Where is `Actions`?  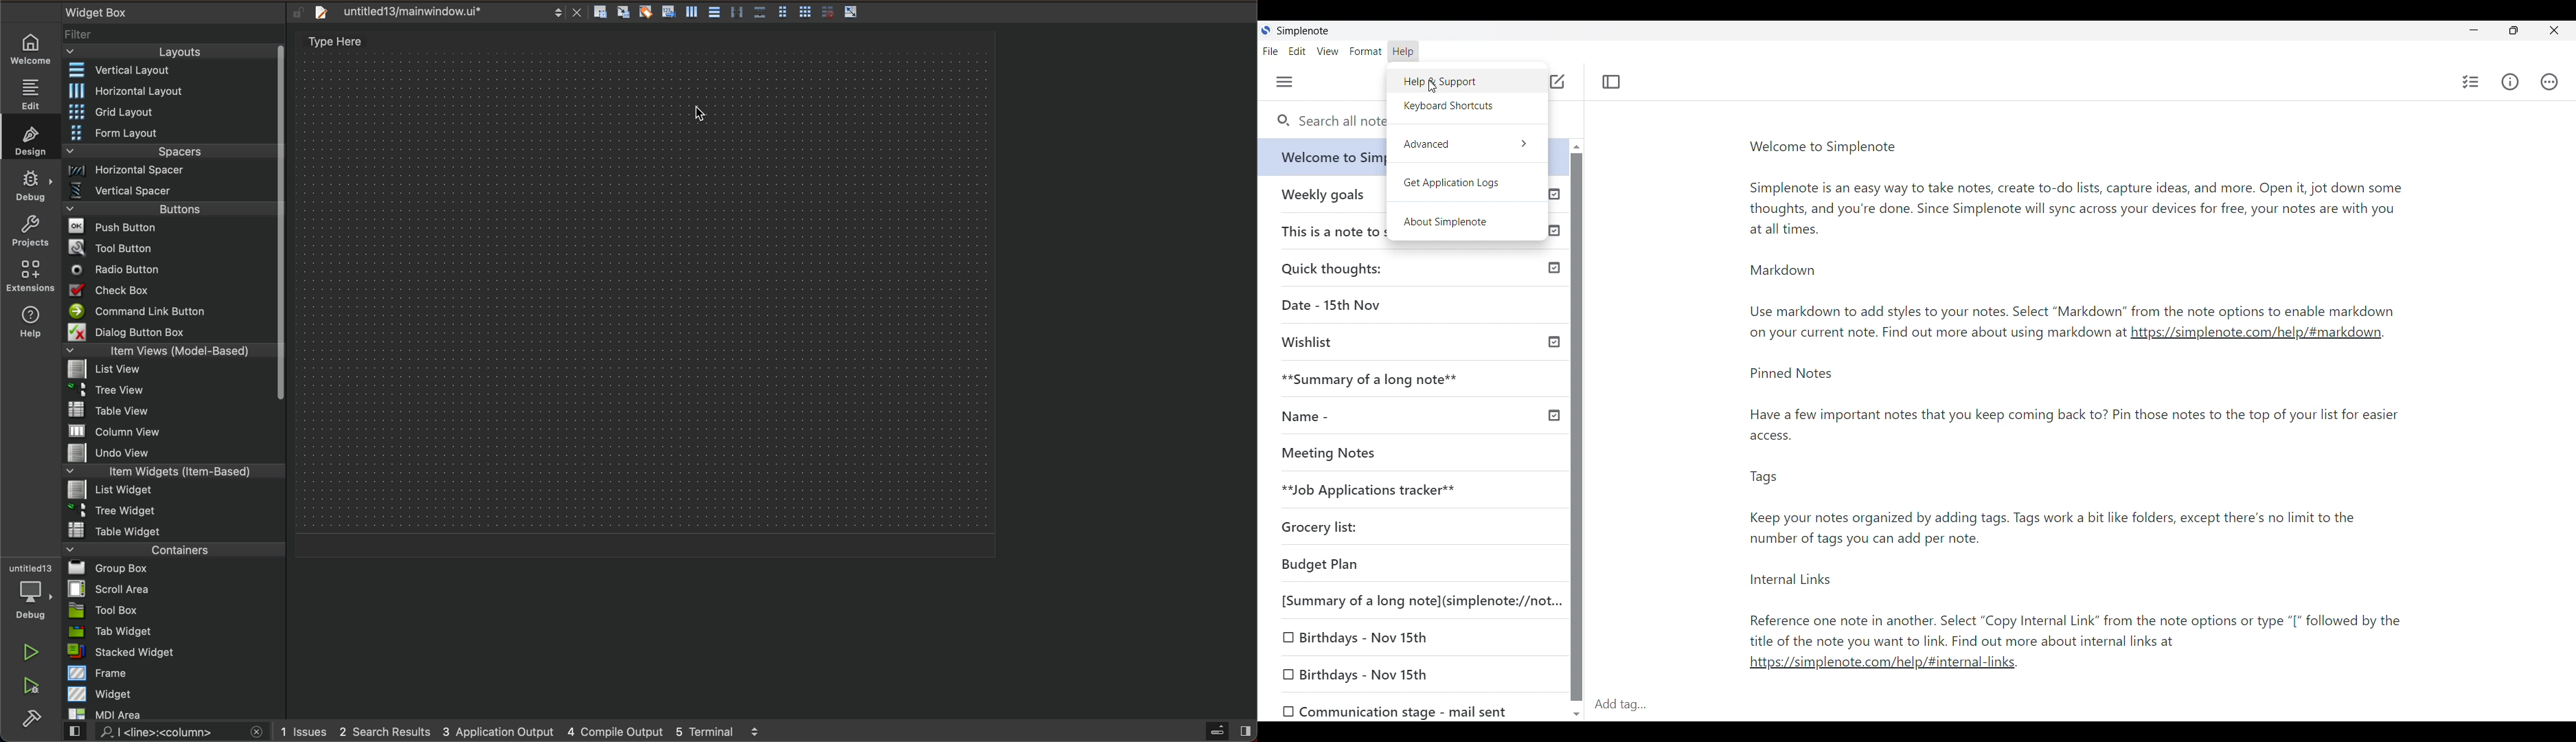
Actions is located at coordinates (2550, 82).